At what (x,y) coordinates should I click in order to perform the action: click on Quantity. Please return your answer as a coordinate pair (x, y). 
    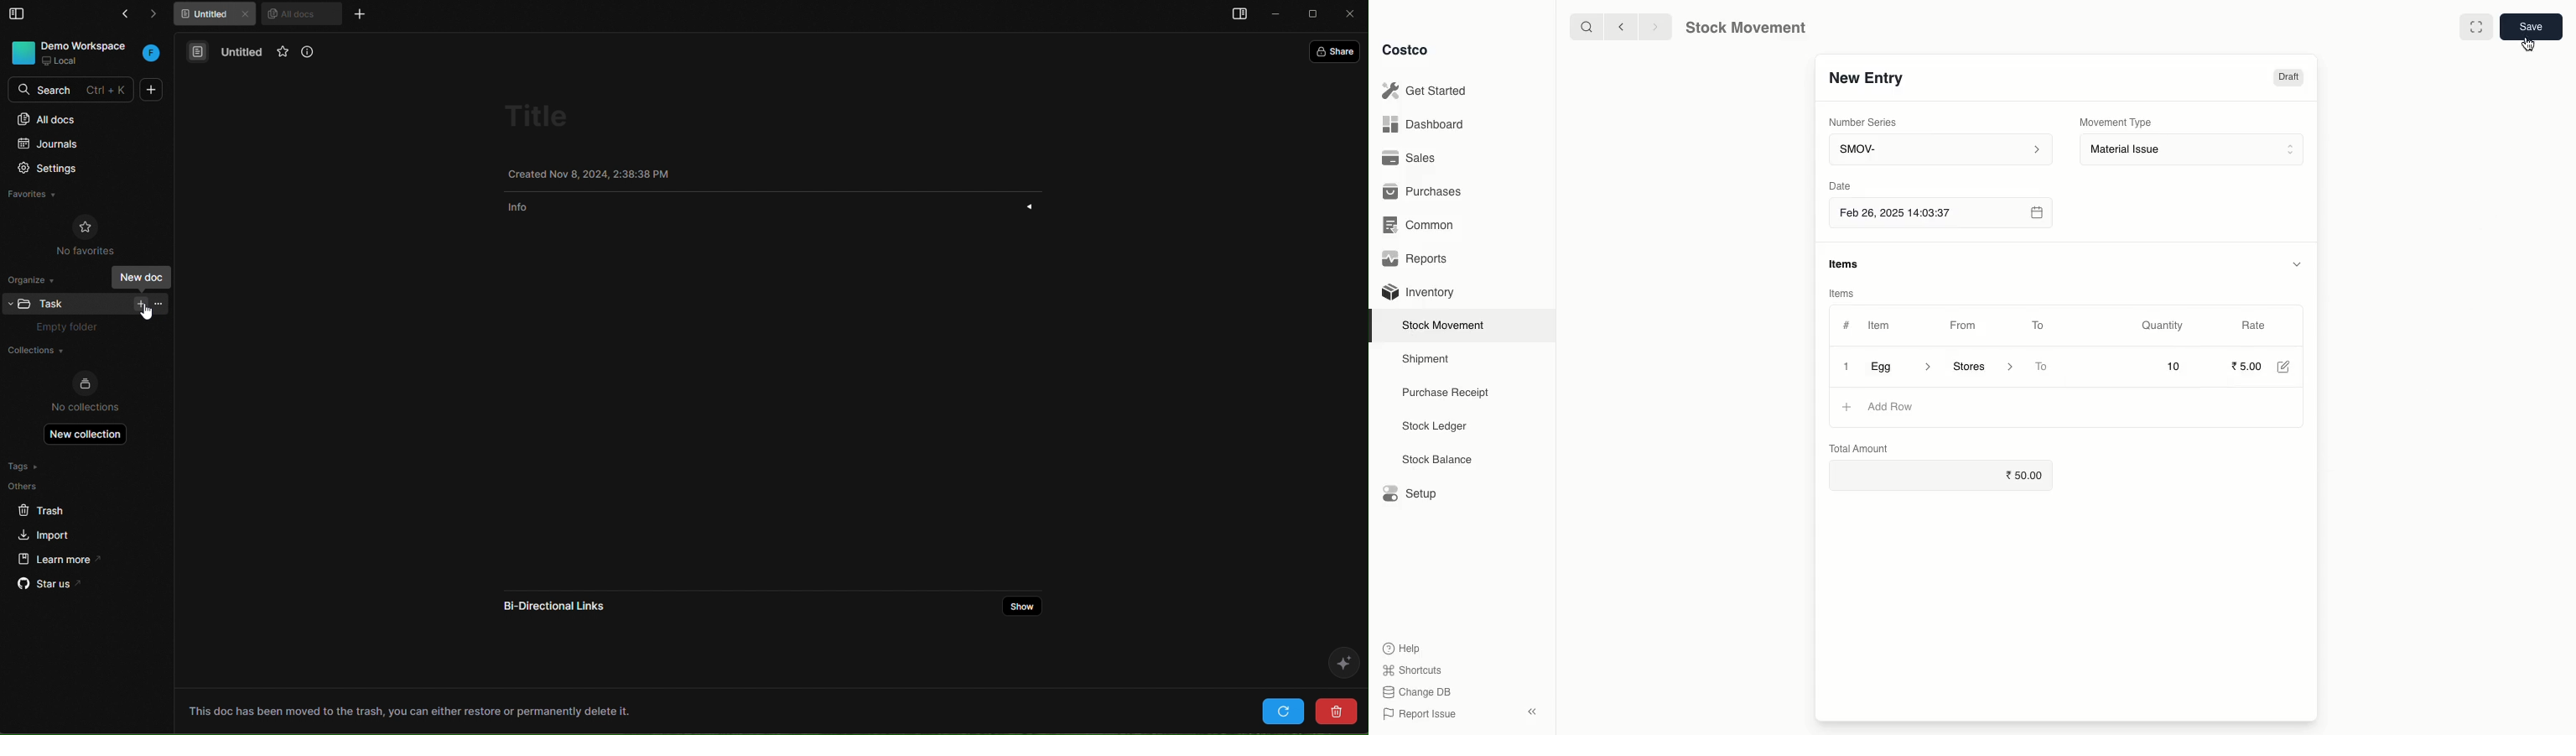
    Looking at the image, I should click on (2165, 326).